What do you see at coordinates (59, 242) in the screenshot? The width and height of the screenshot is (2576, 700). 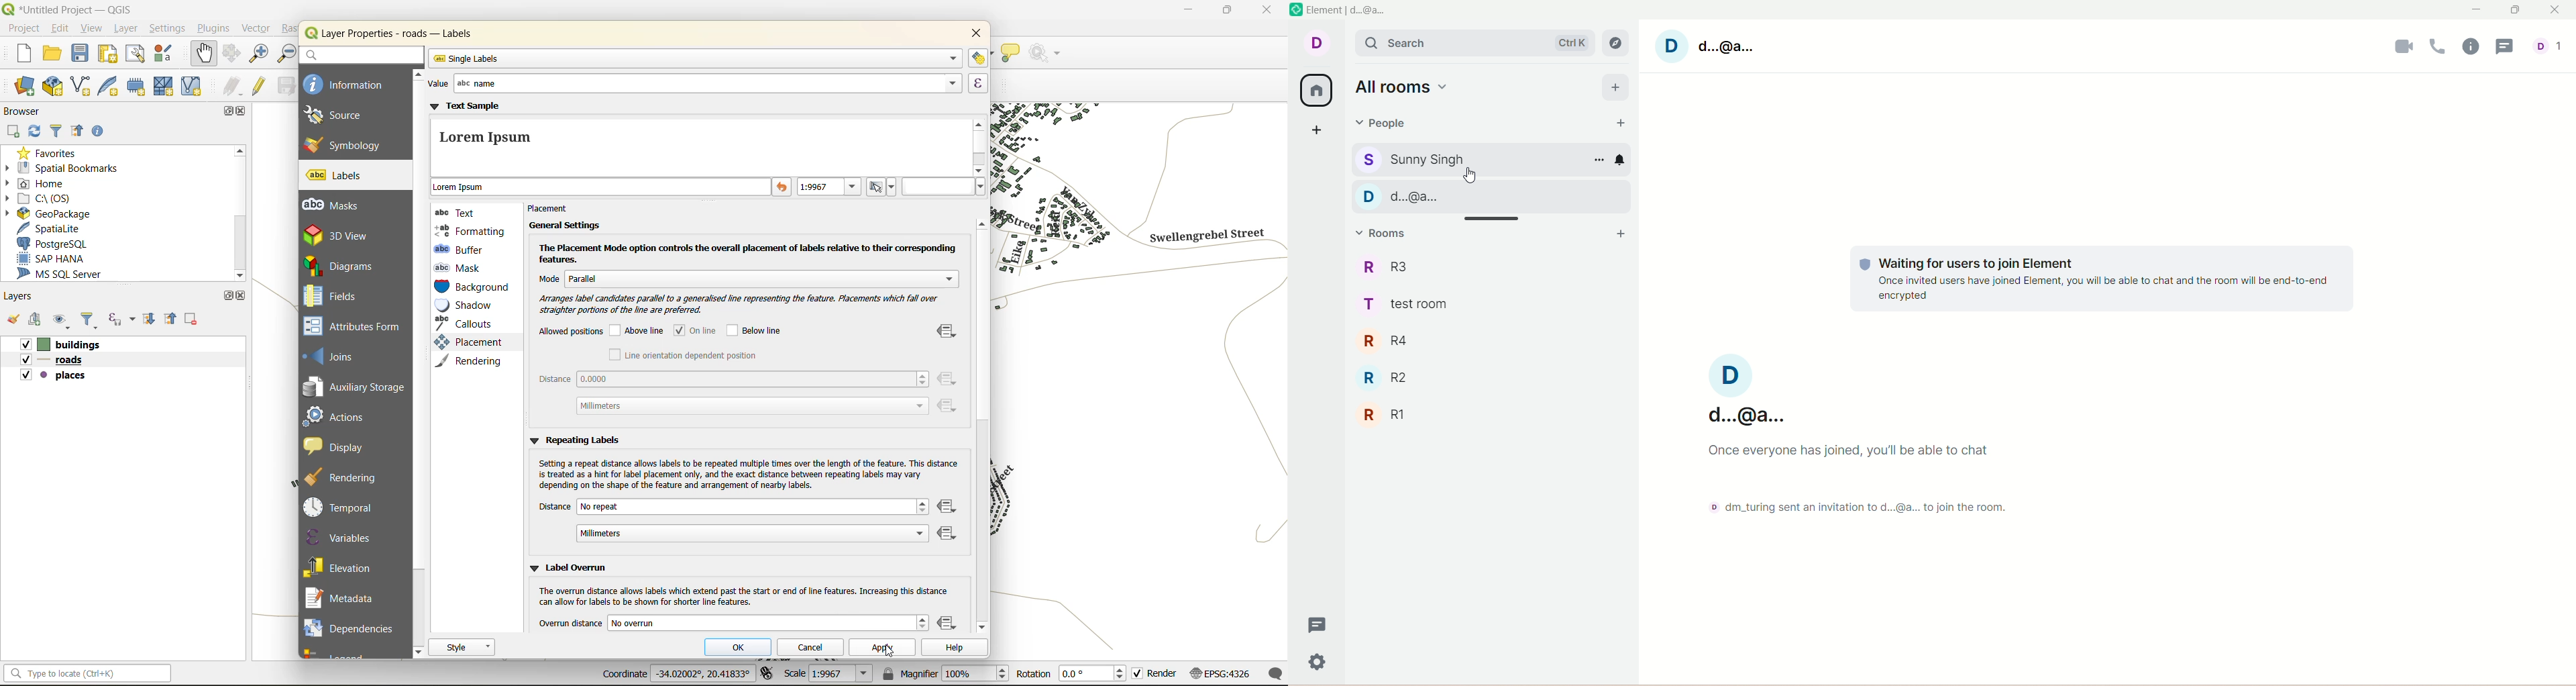 I see `postgresql` at bounding box center [59, 242].